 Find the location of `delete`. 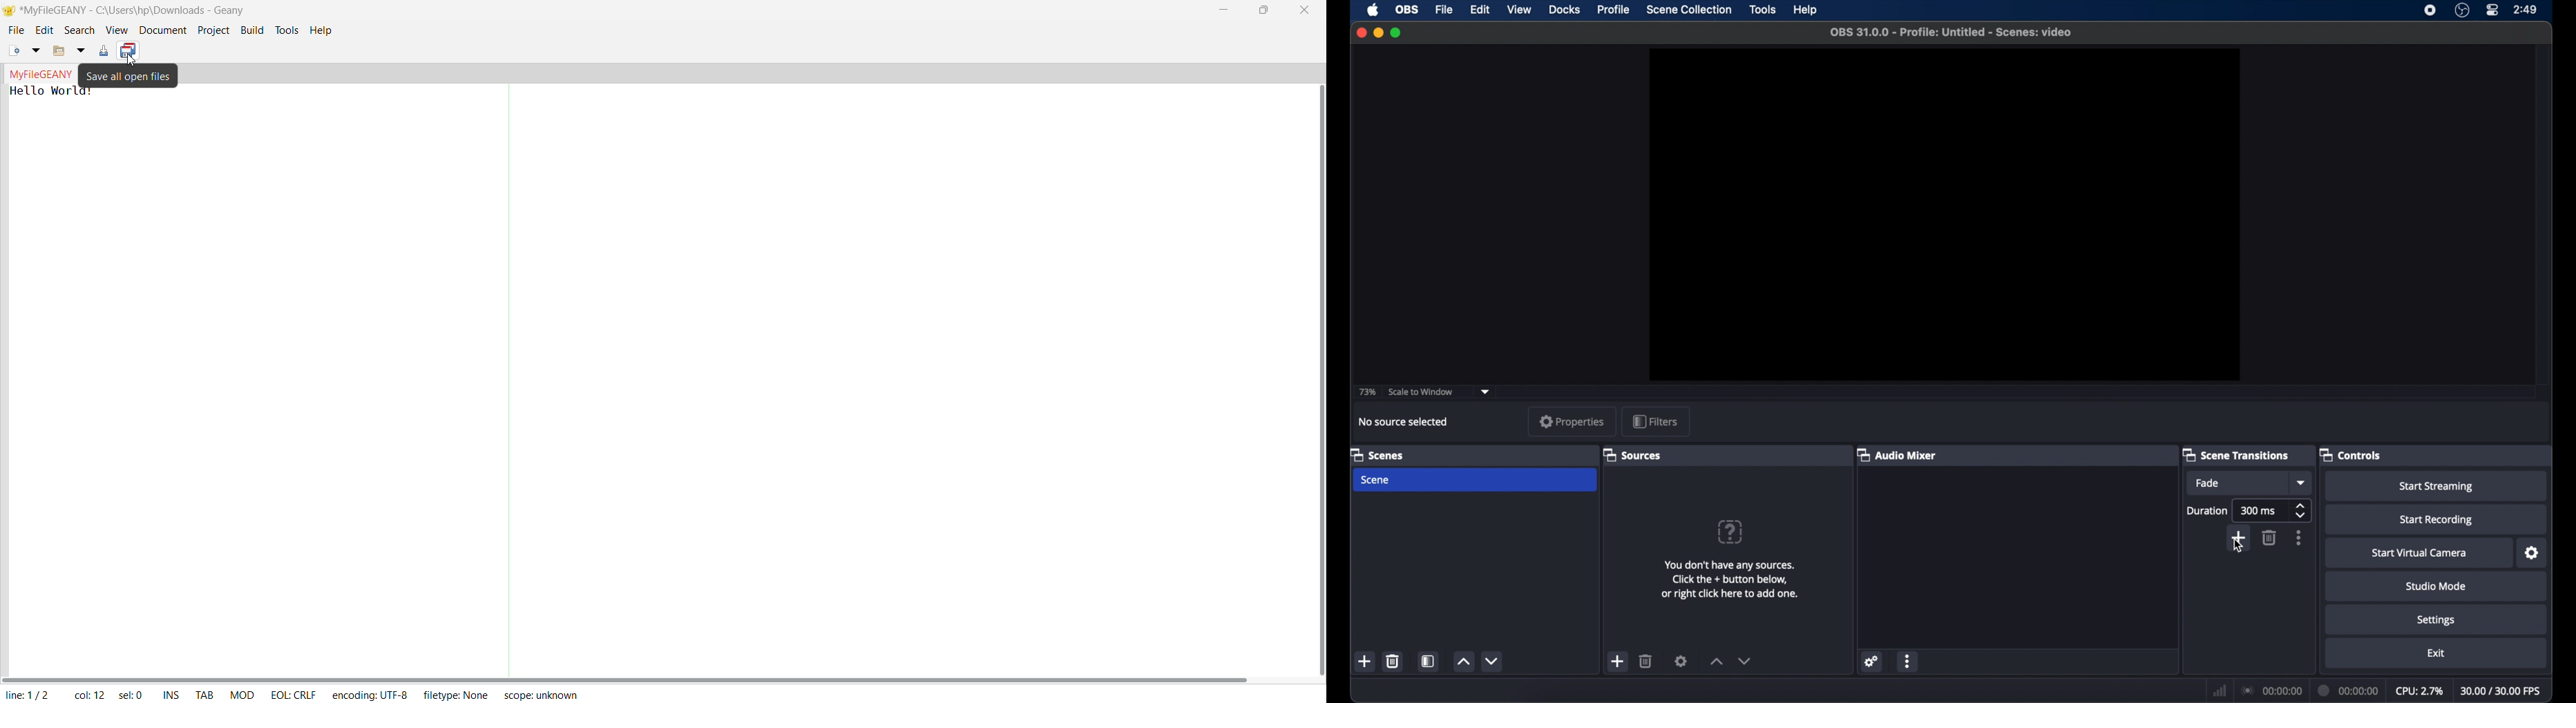

delete is located at coordinates (2271, 538).